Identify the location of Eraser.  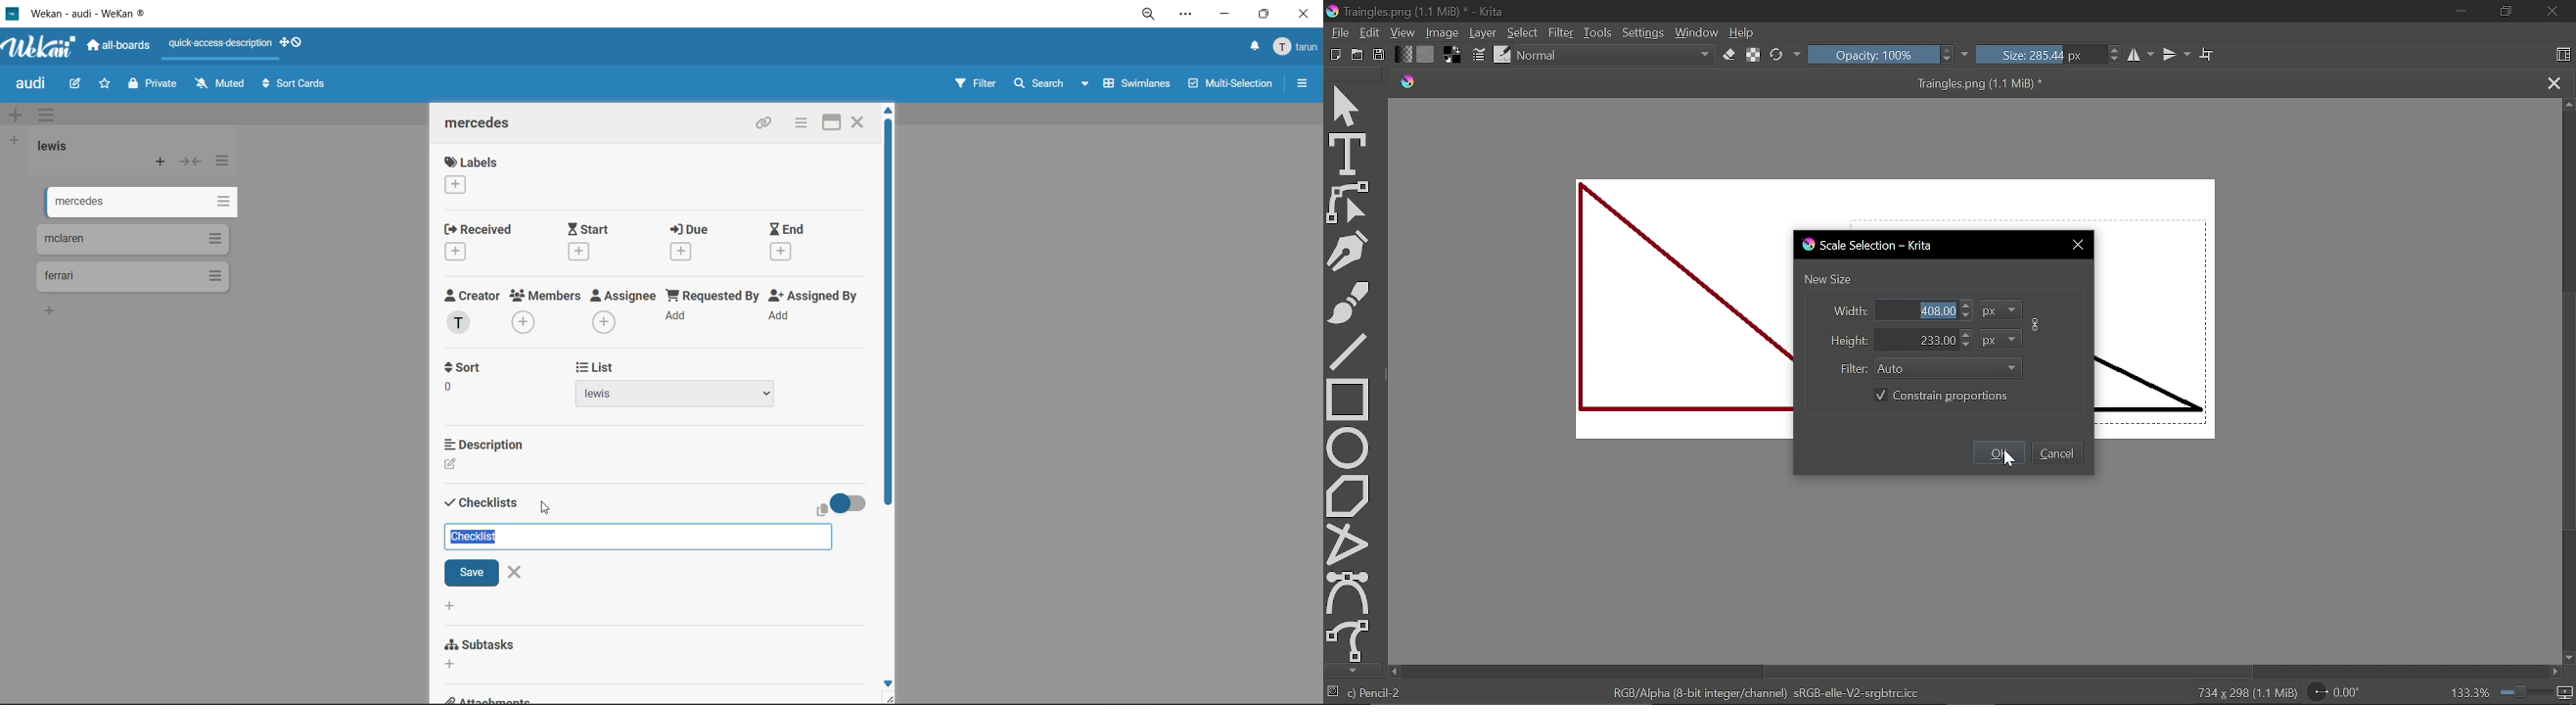
(1728, 56).